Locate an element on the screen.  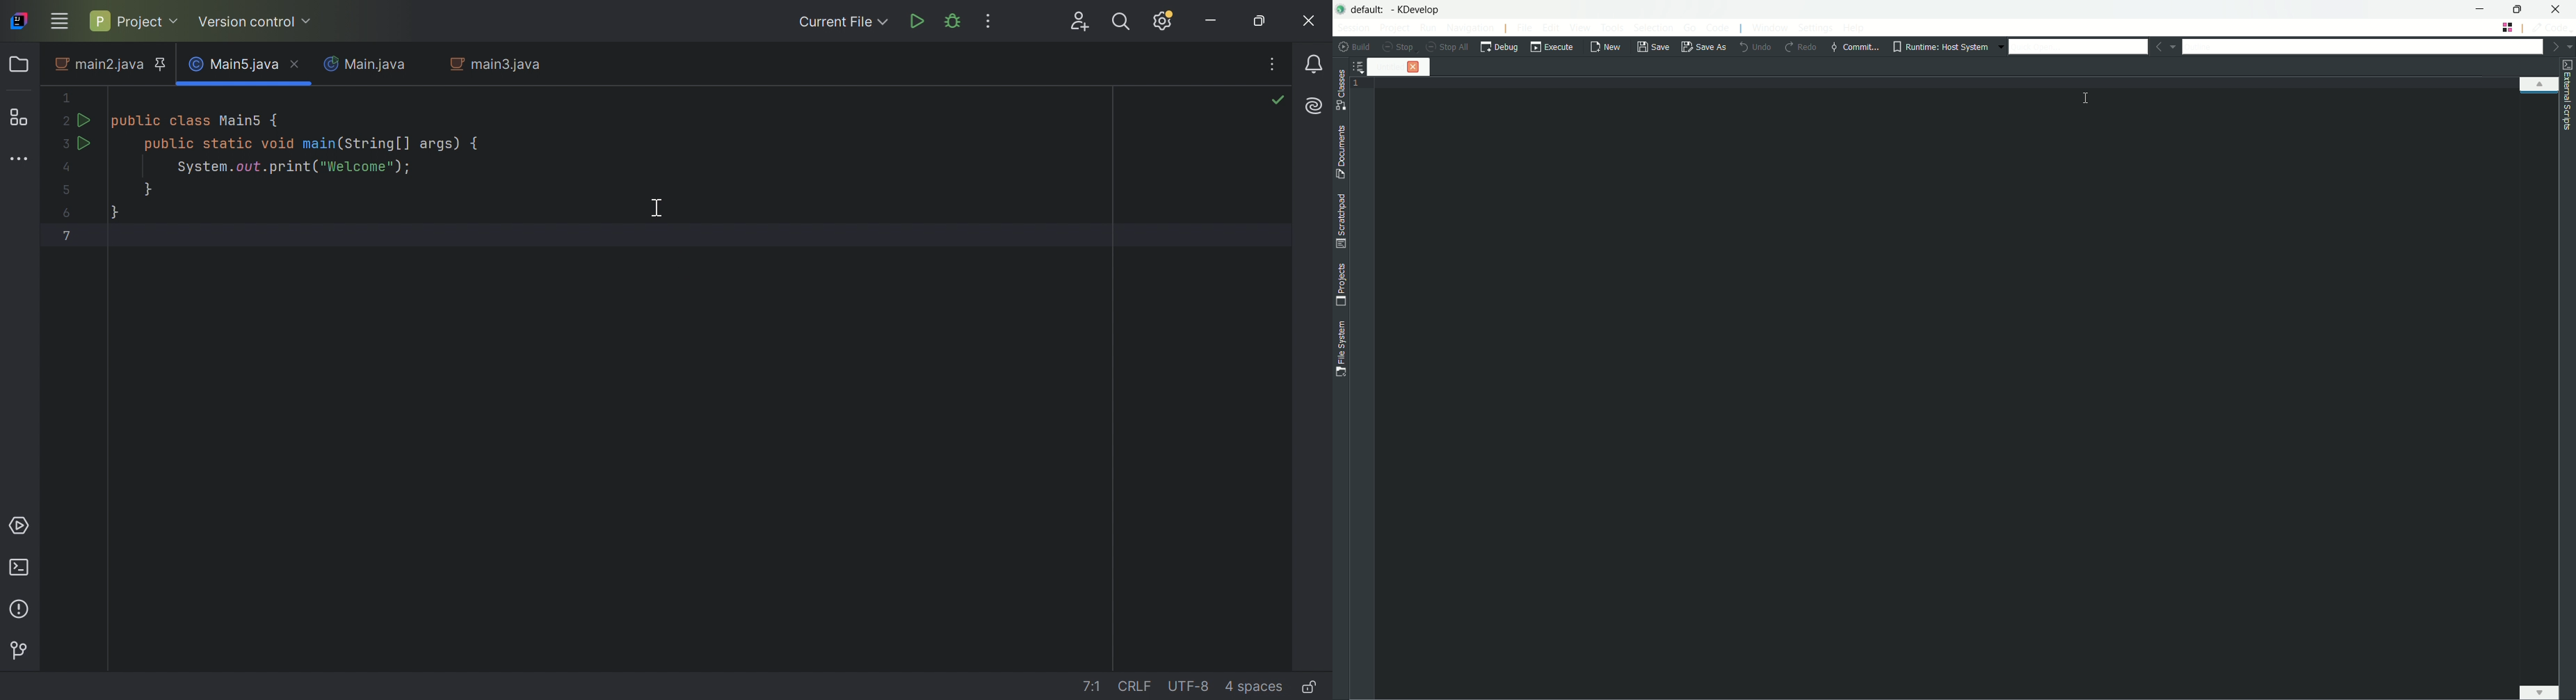
Close is located at coordinates (1310, 19).